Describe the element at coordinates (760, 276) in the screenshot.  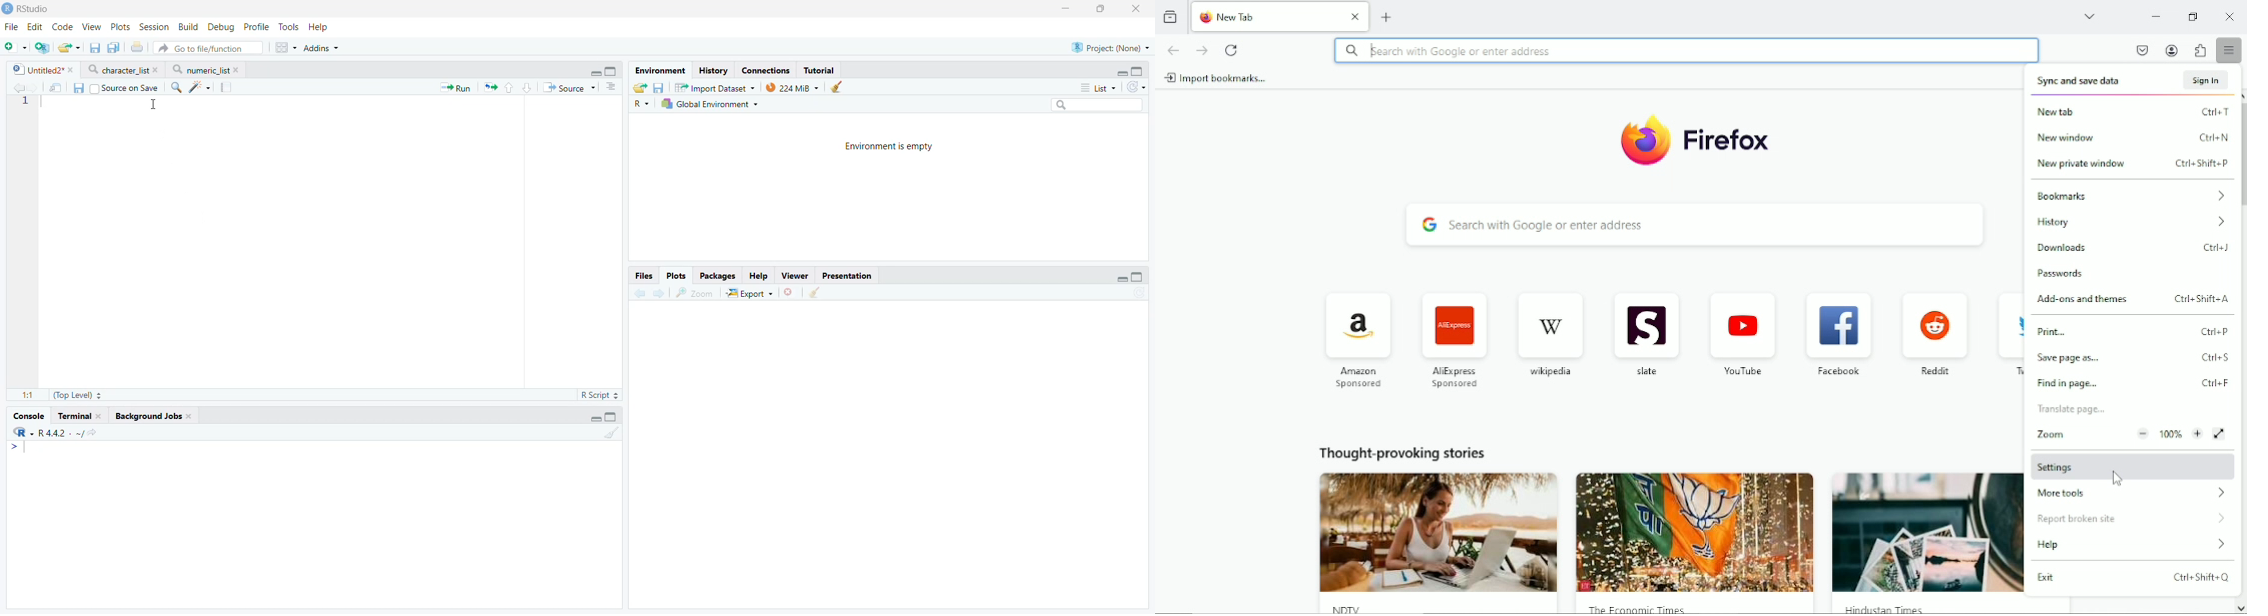
I see `Help` at that location.